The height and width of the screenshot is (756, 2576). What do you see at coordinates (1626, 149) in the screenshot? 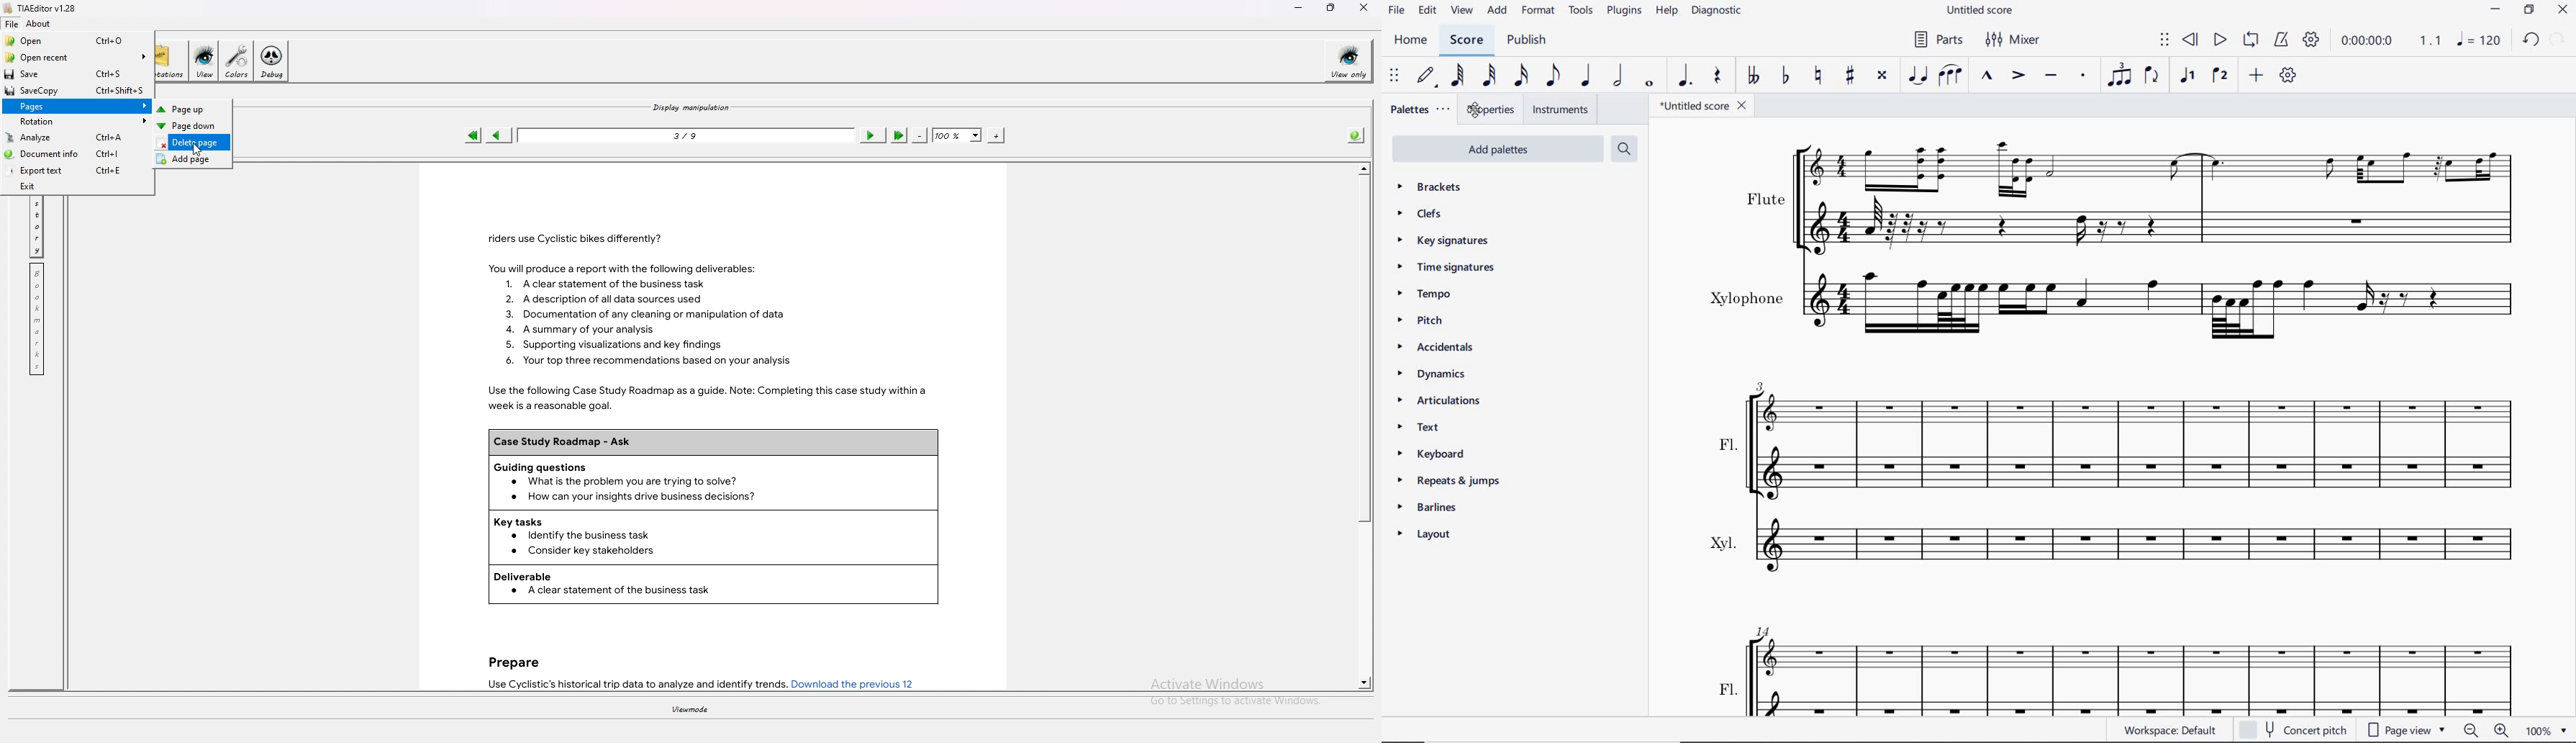
I see `search palettes` at bounding box center [1626, 149].